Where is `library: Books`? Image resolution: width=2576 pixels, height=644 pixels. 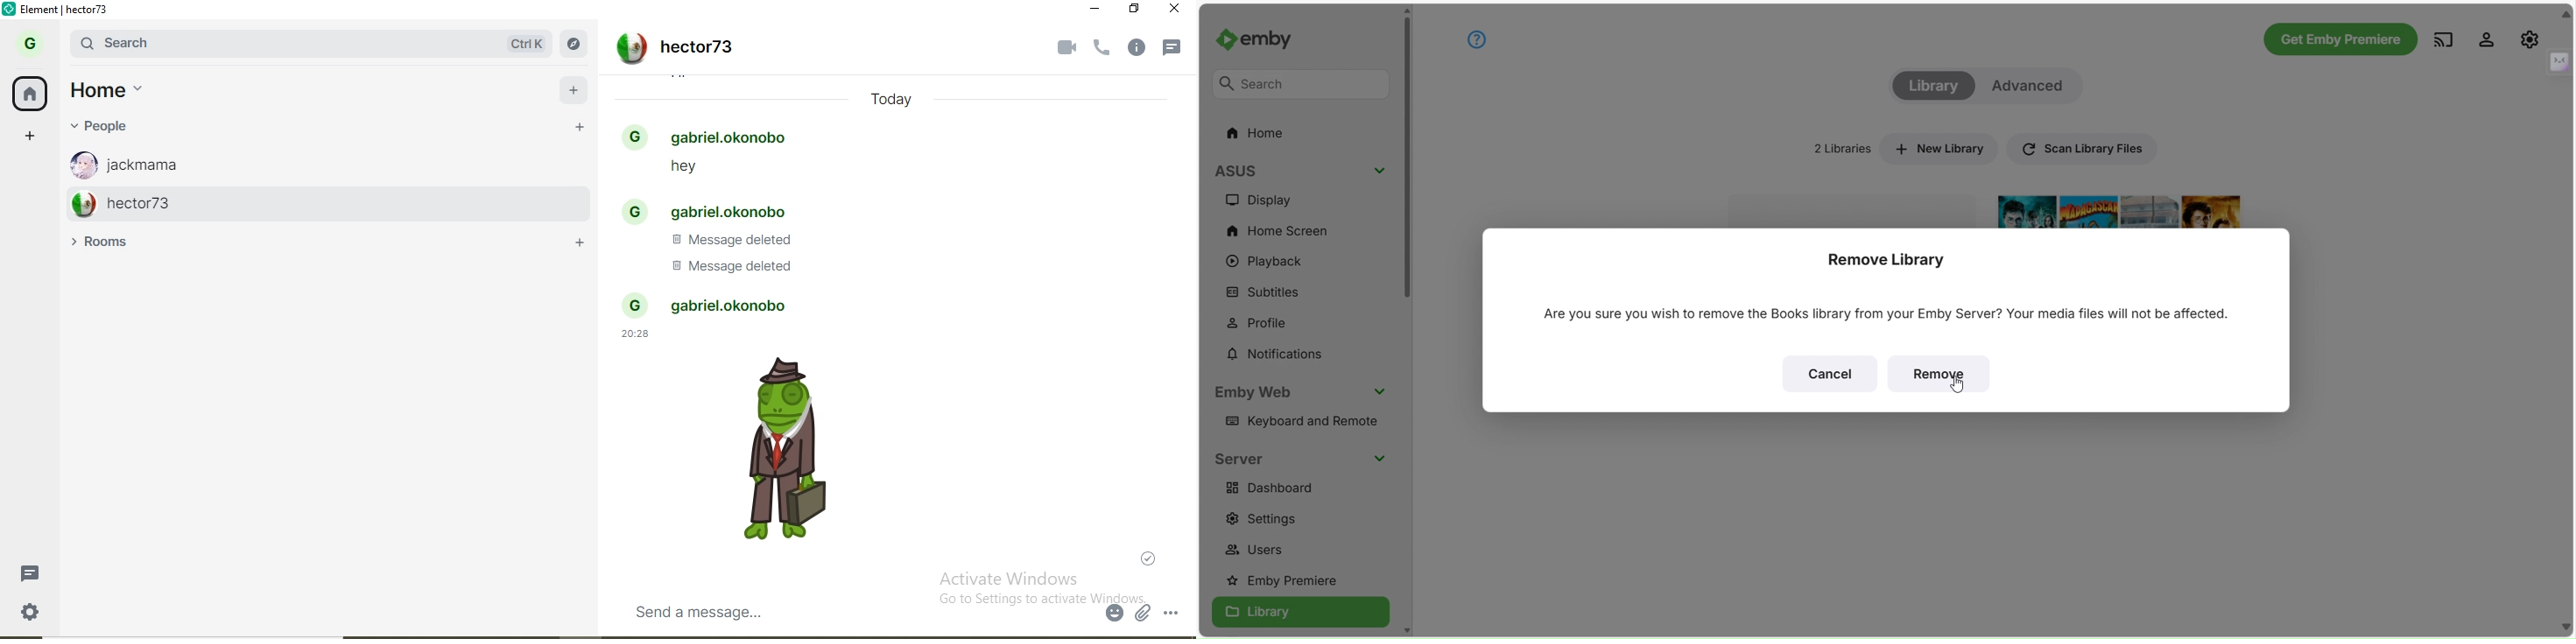
library: Books is located at coordinates (1853, 207).